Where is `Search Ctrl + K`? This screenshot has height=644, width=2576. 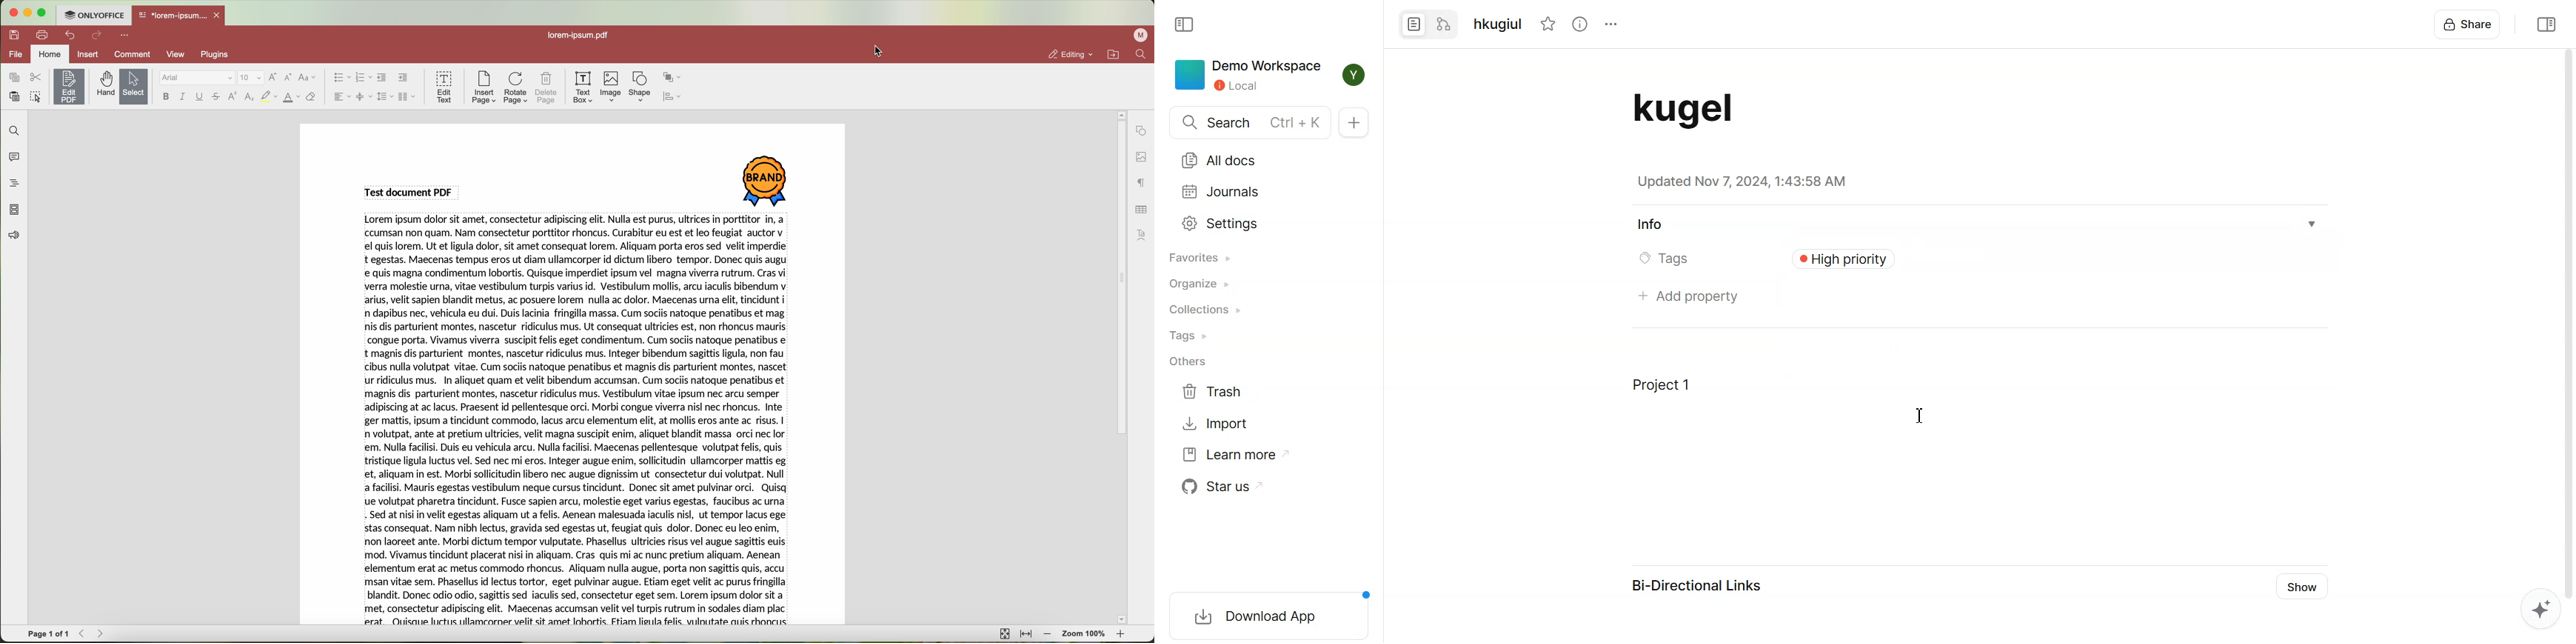 Search Ctrl + K is located at coordinates (1249, 122).